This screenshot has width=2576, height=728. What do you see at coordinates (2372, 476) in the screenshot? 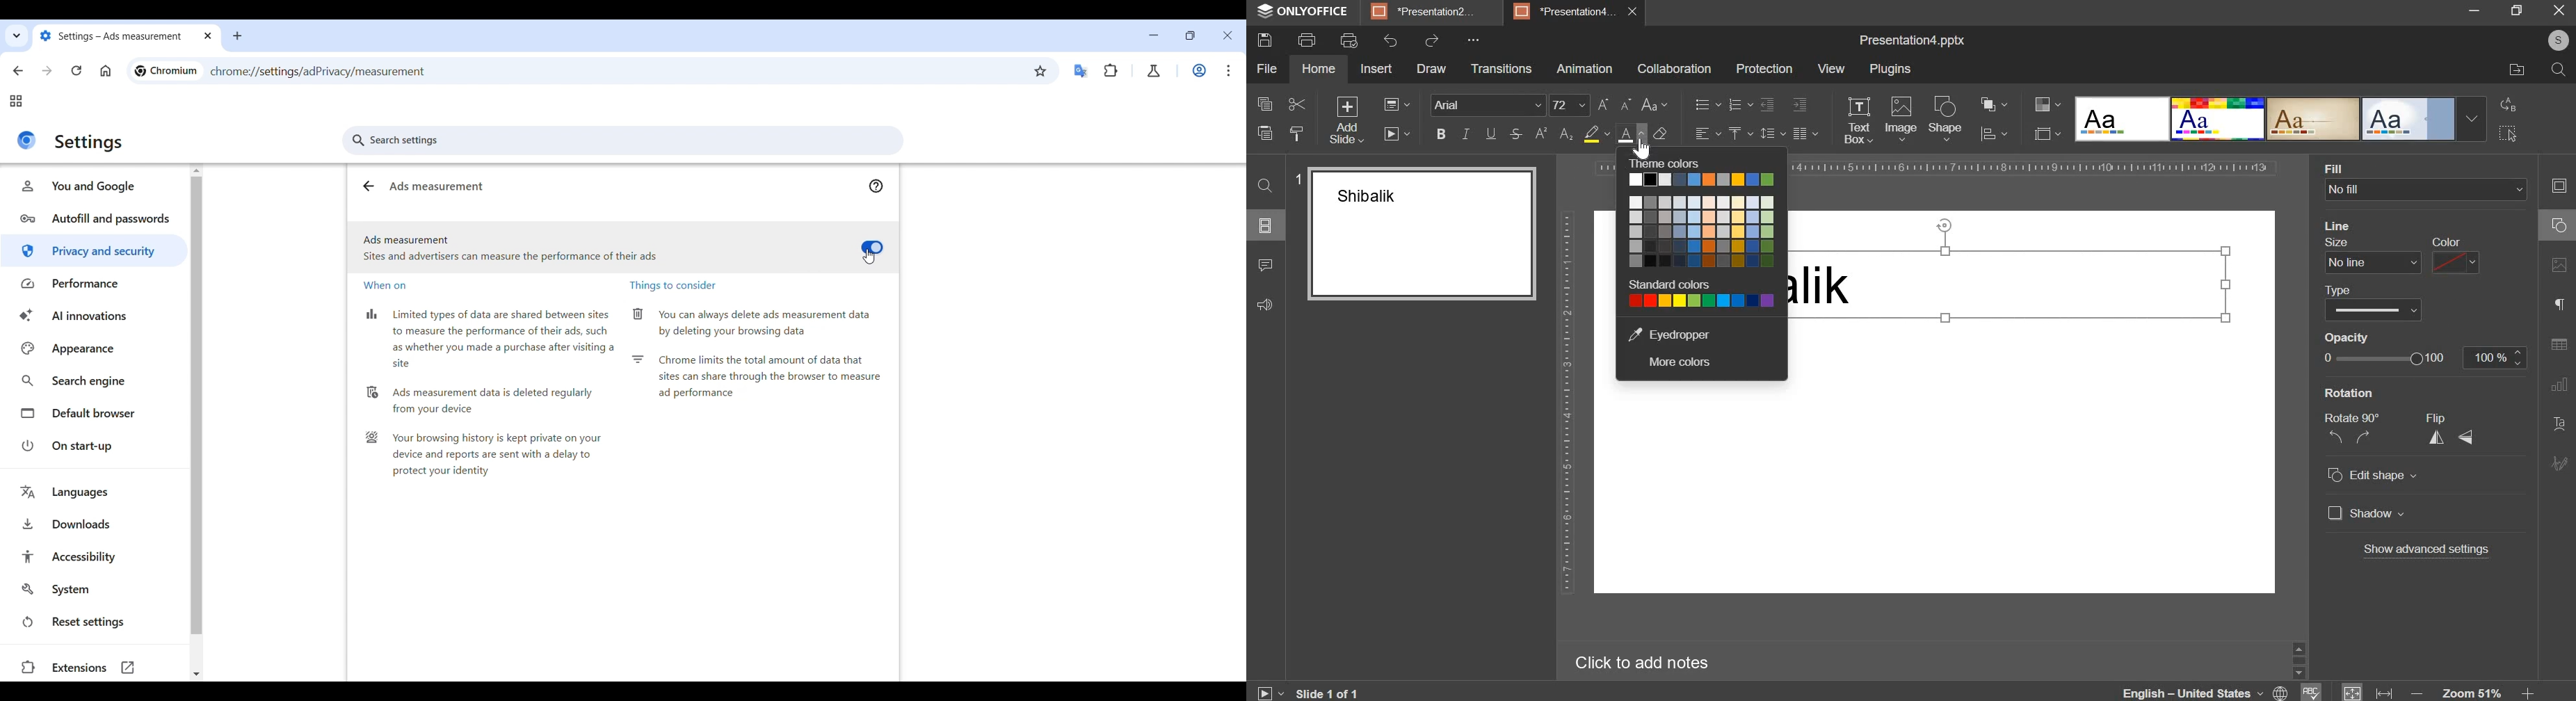
I see `edit shape` at bounding box center [2372, 476].